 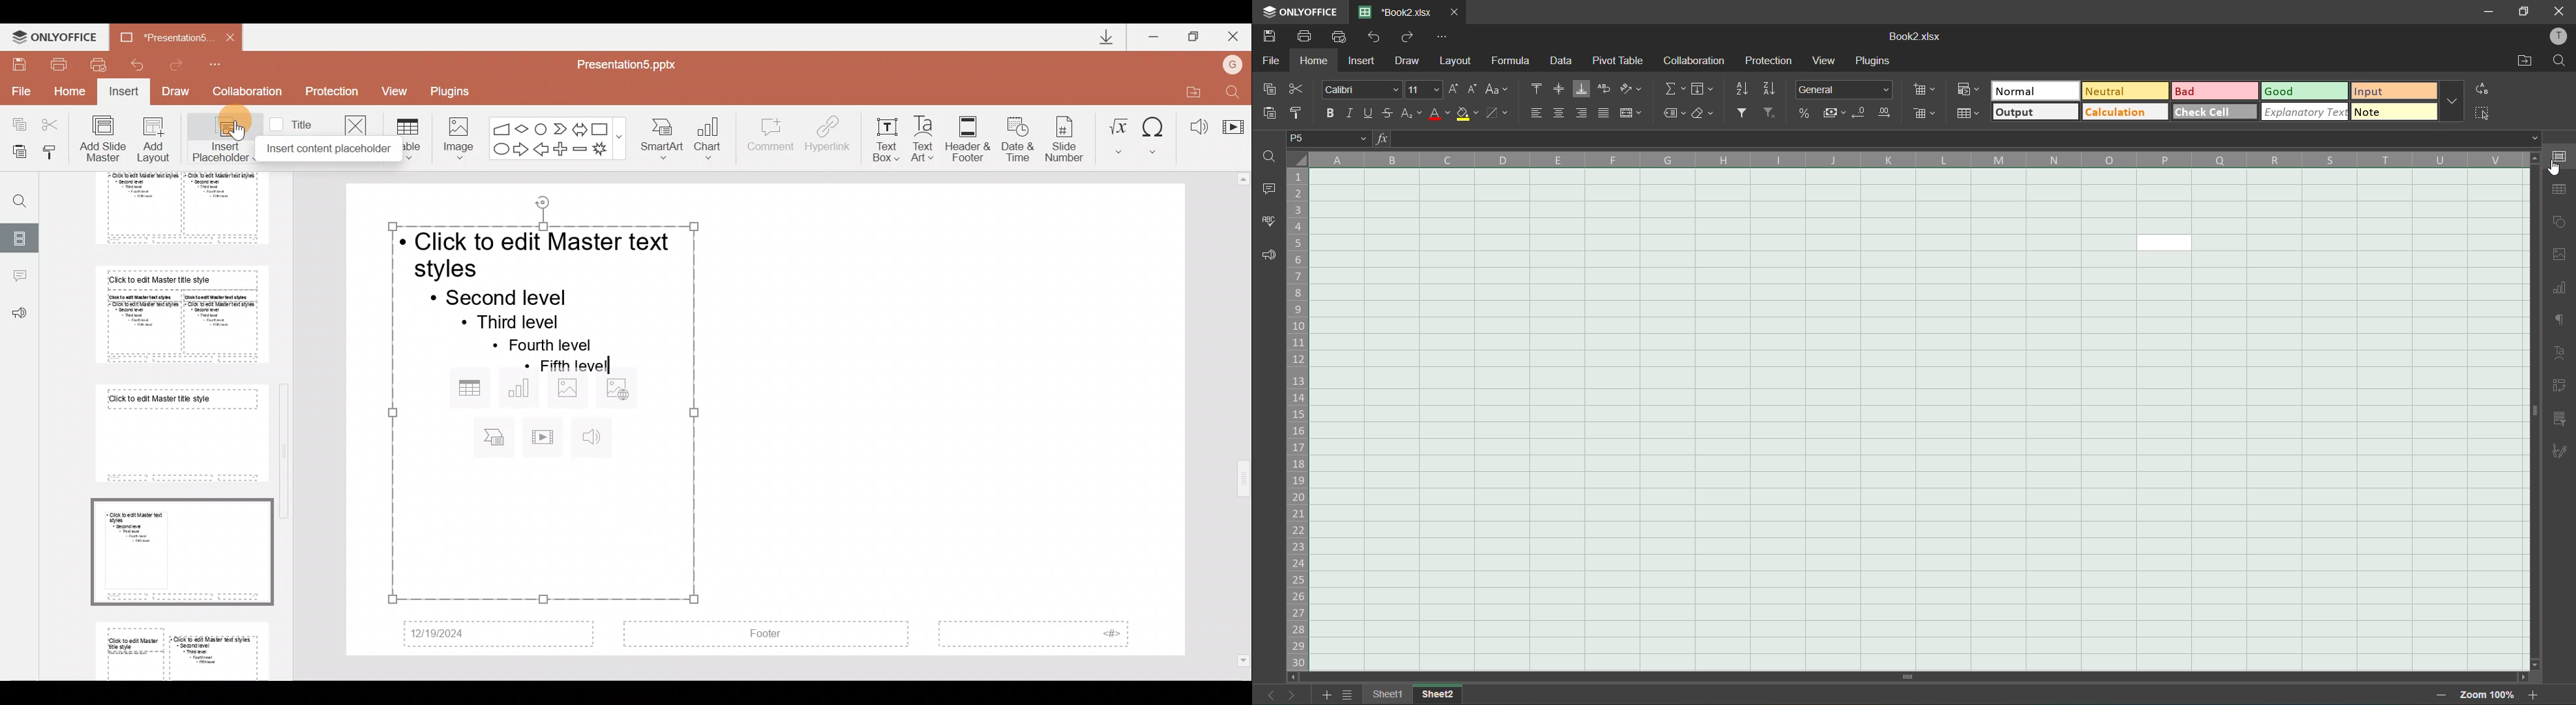 I want to click on file, so click(x=1269, y=62).